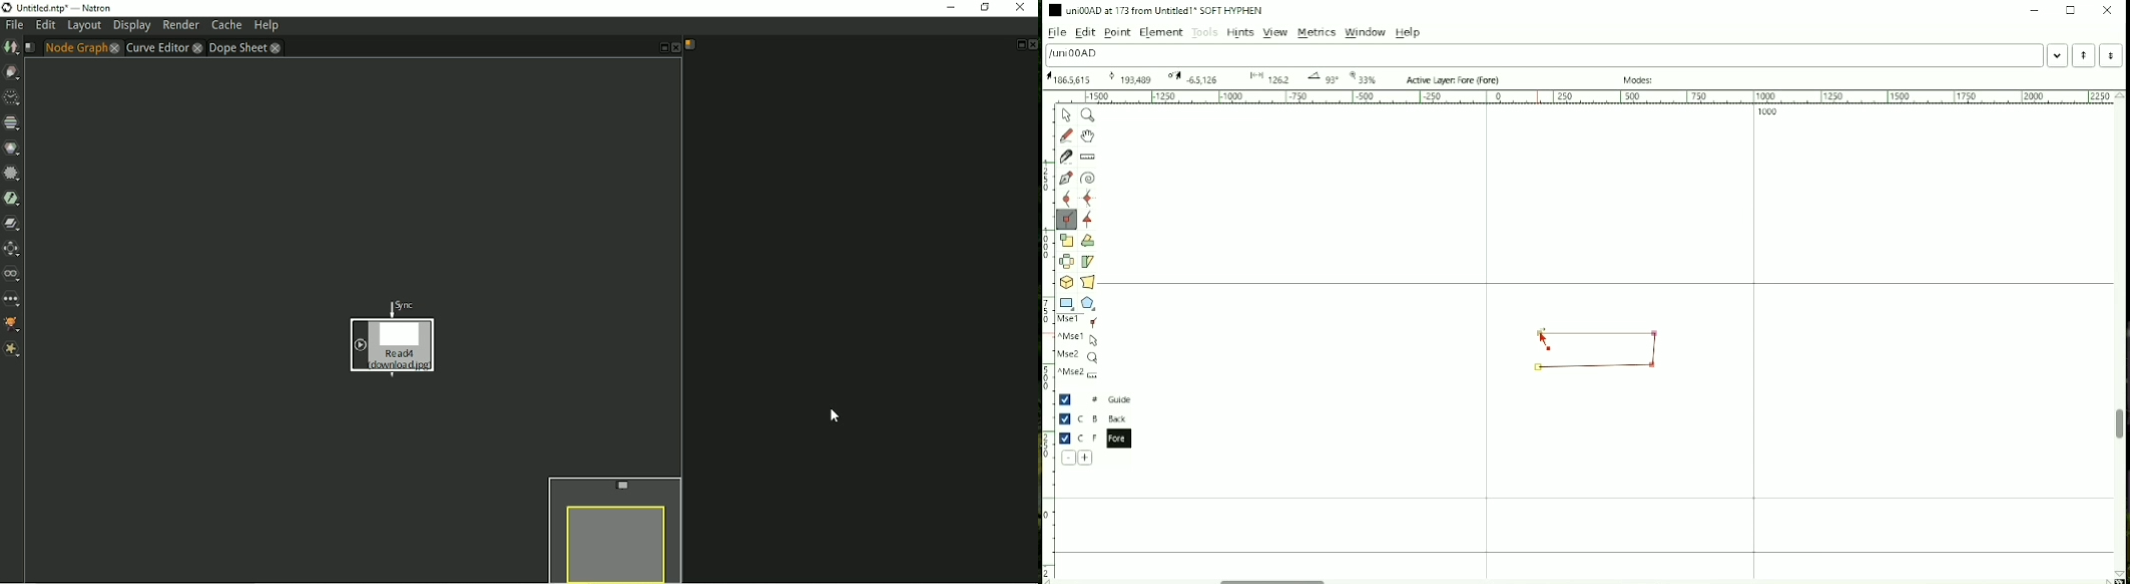 The height and width of the screenshot is (588, 2156). What do you see at coordinates (245, 48) in the screenshot?
I see `Dope sheet` at bounding box center [245, 48].